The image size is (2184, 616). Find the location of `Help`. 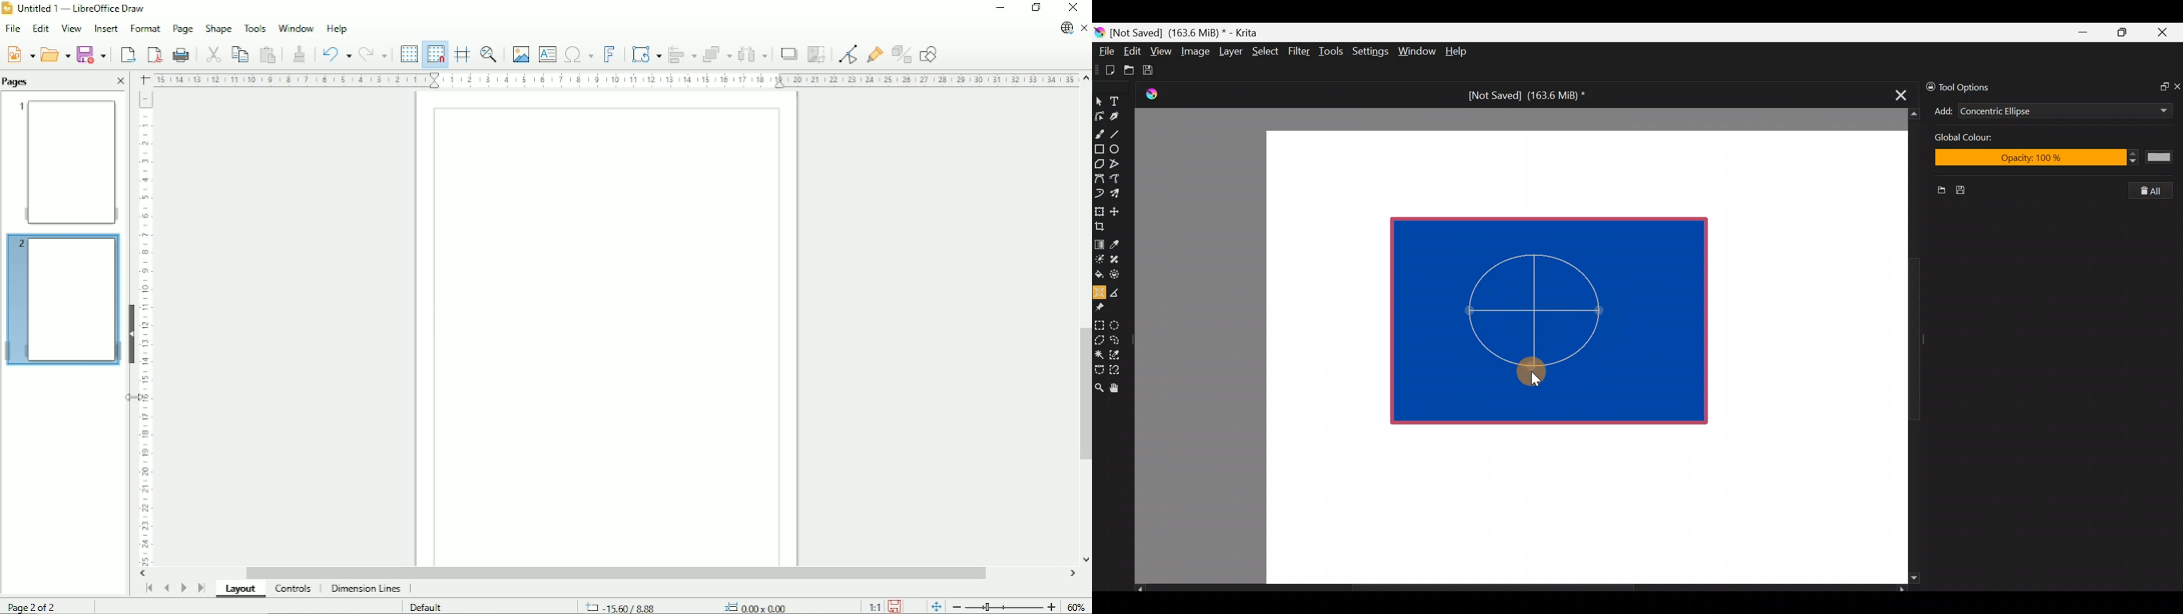

Help is located at coordinates (1458, 52).